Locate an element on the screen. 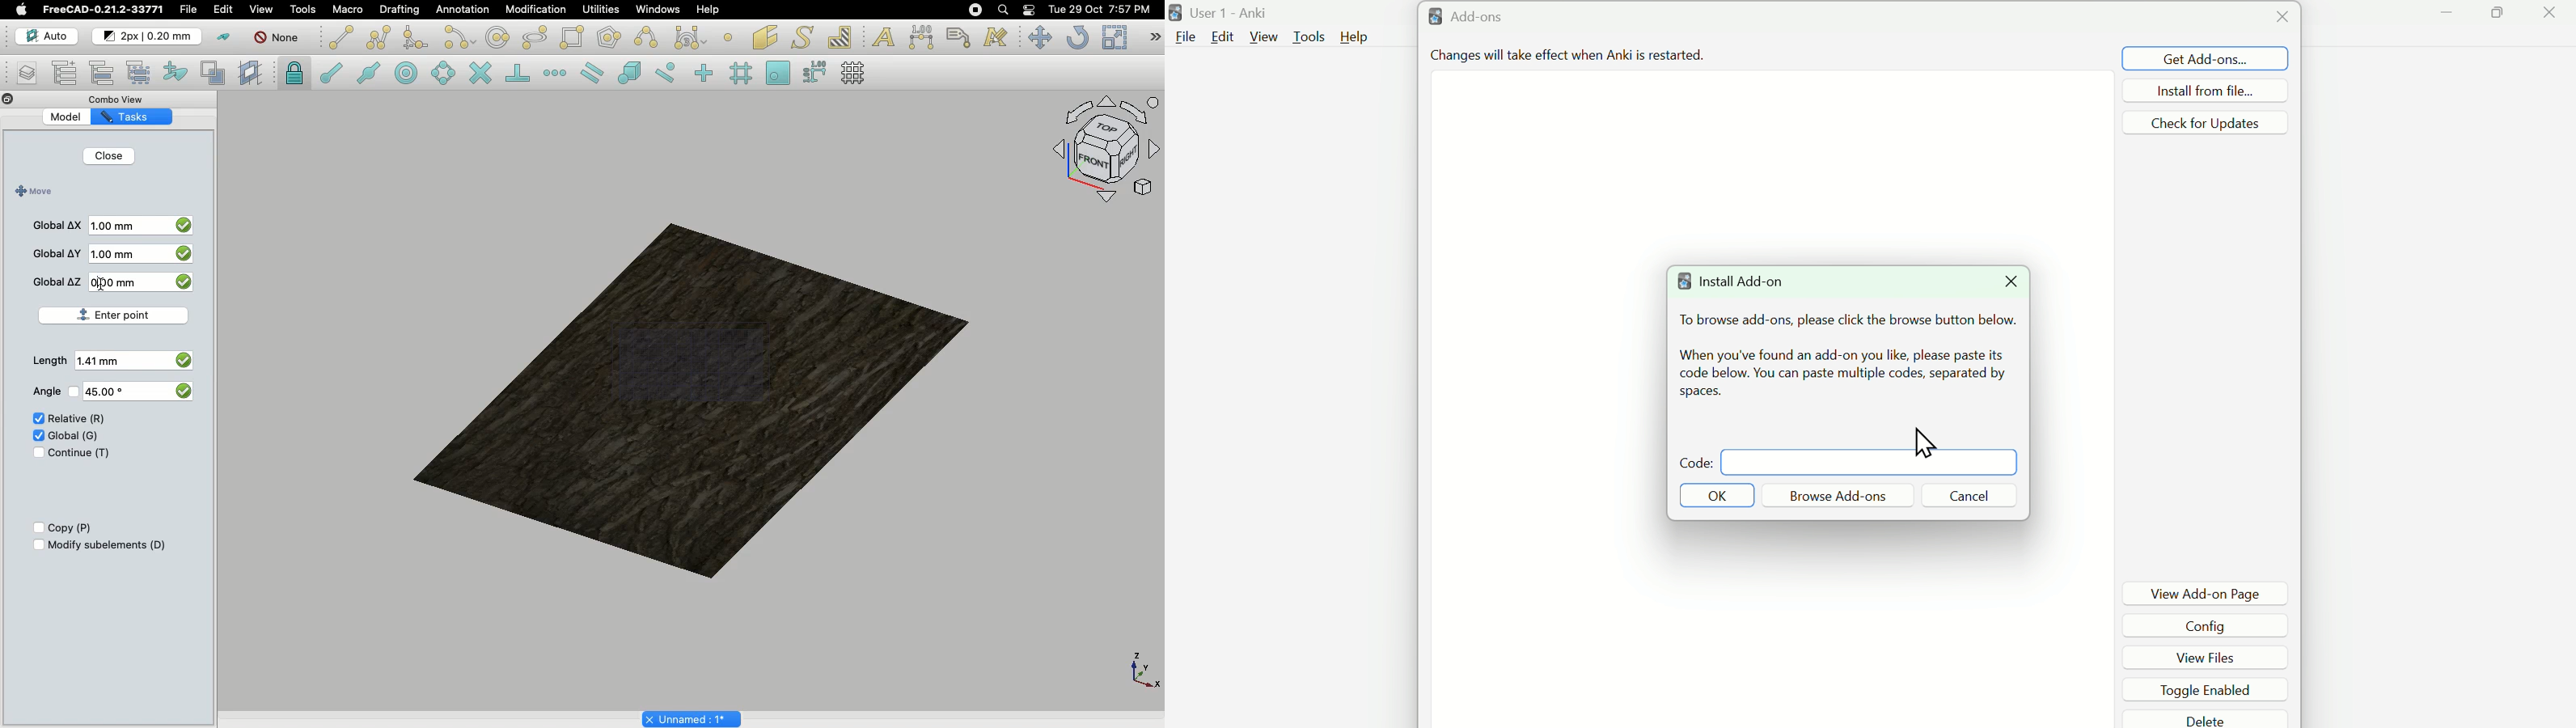  B-spline is located at coordinates (649, 37).